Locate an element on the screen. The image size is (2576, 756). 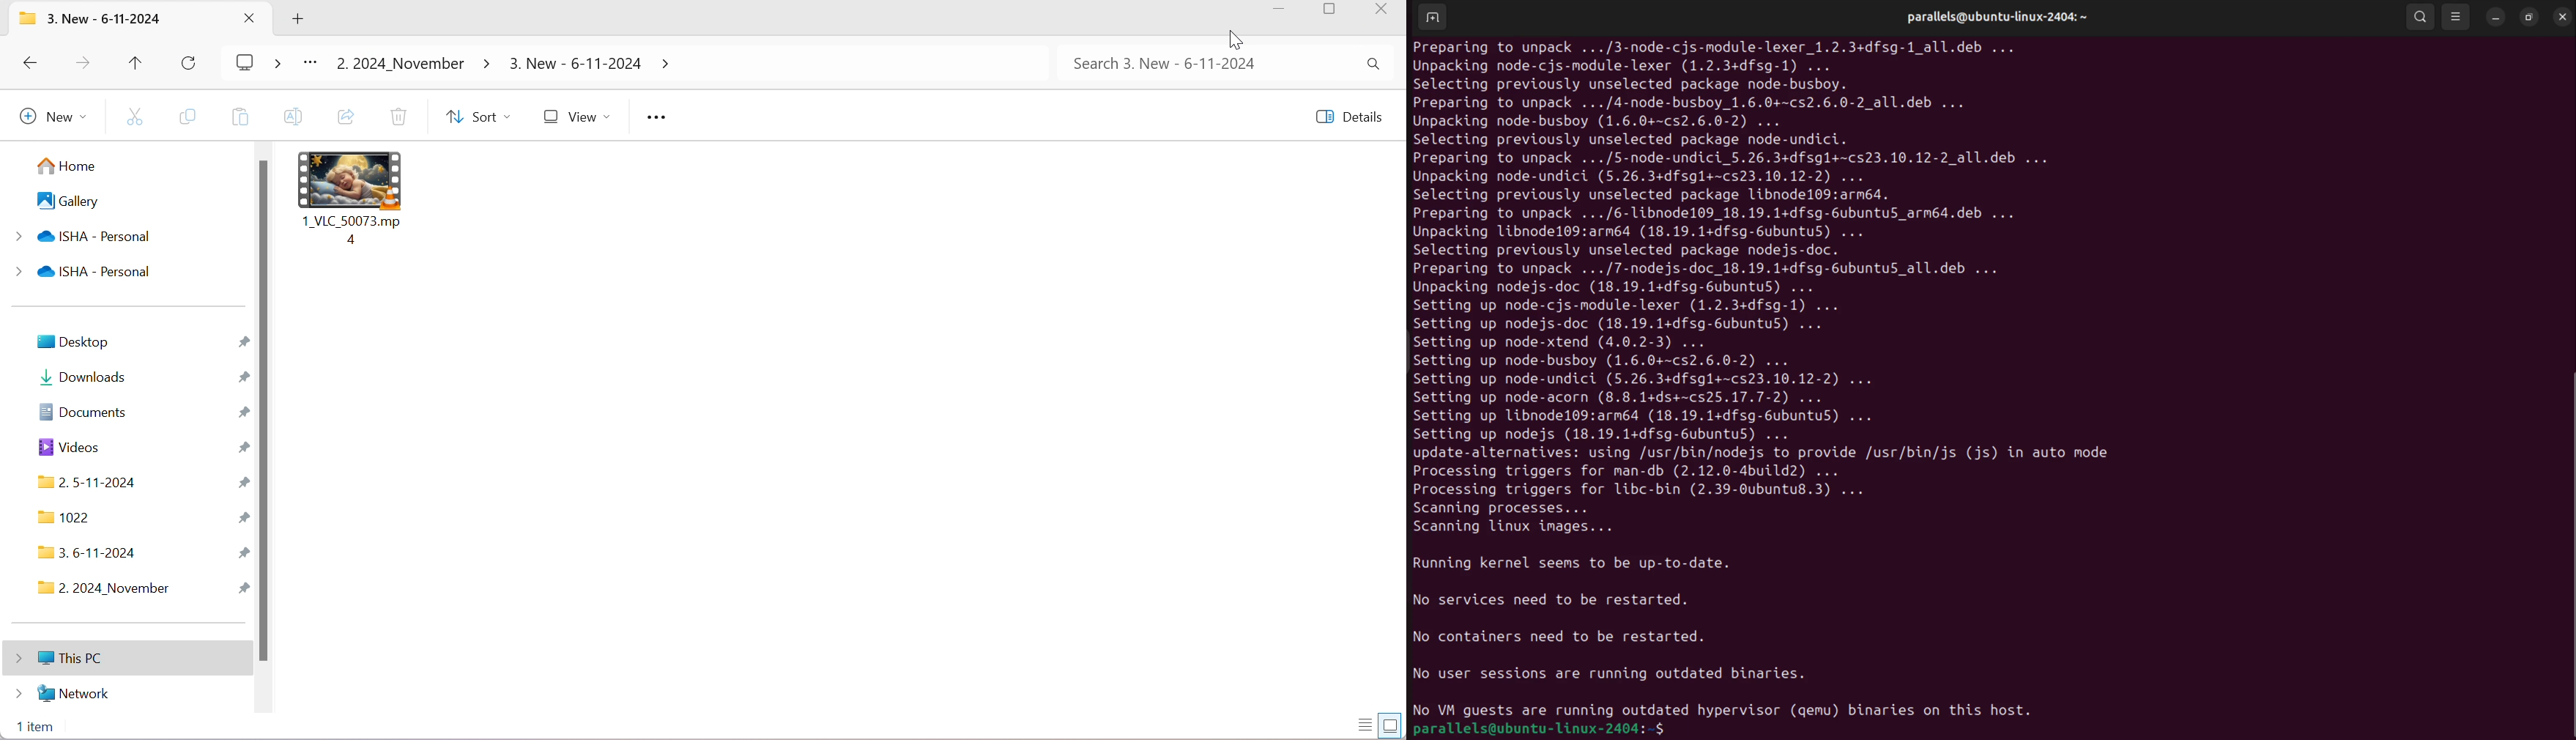
Pin is located at coordinates (245, 552).